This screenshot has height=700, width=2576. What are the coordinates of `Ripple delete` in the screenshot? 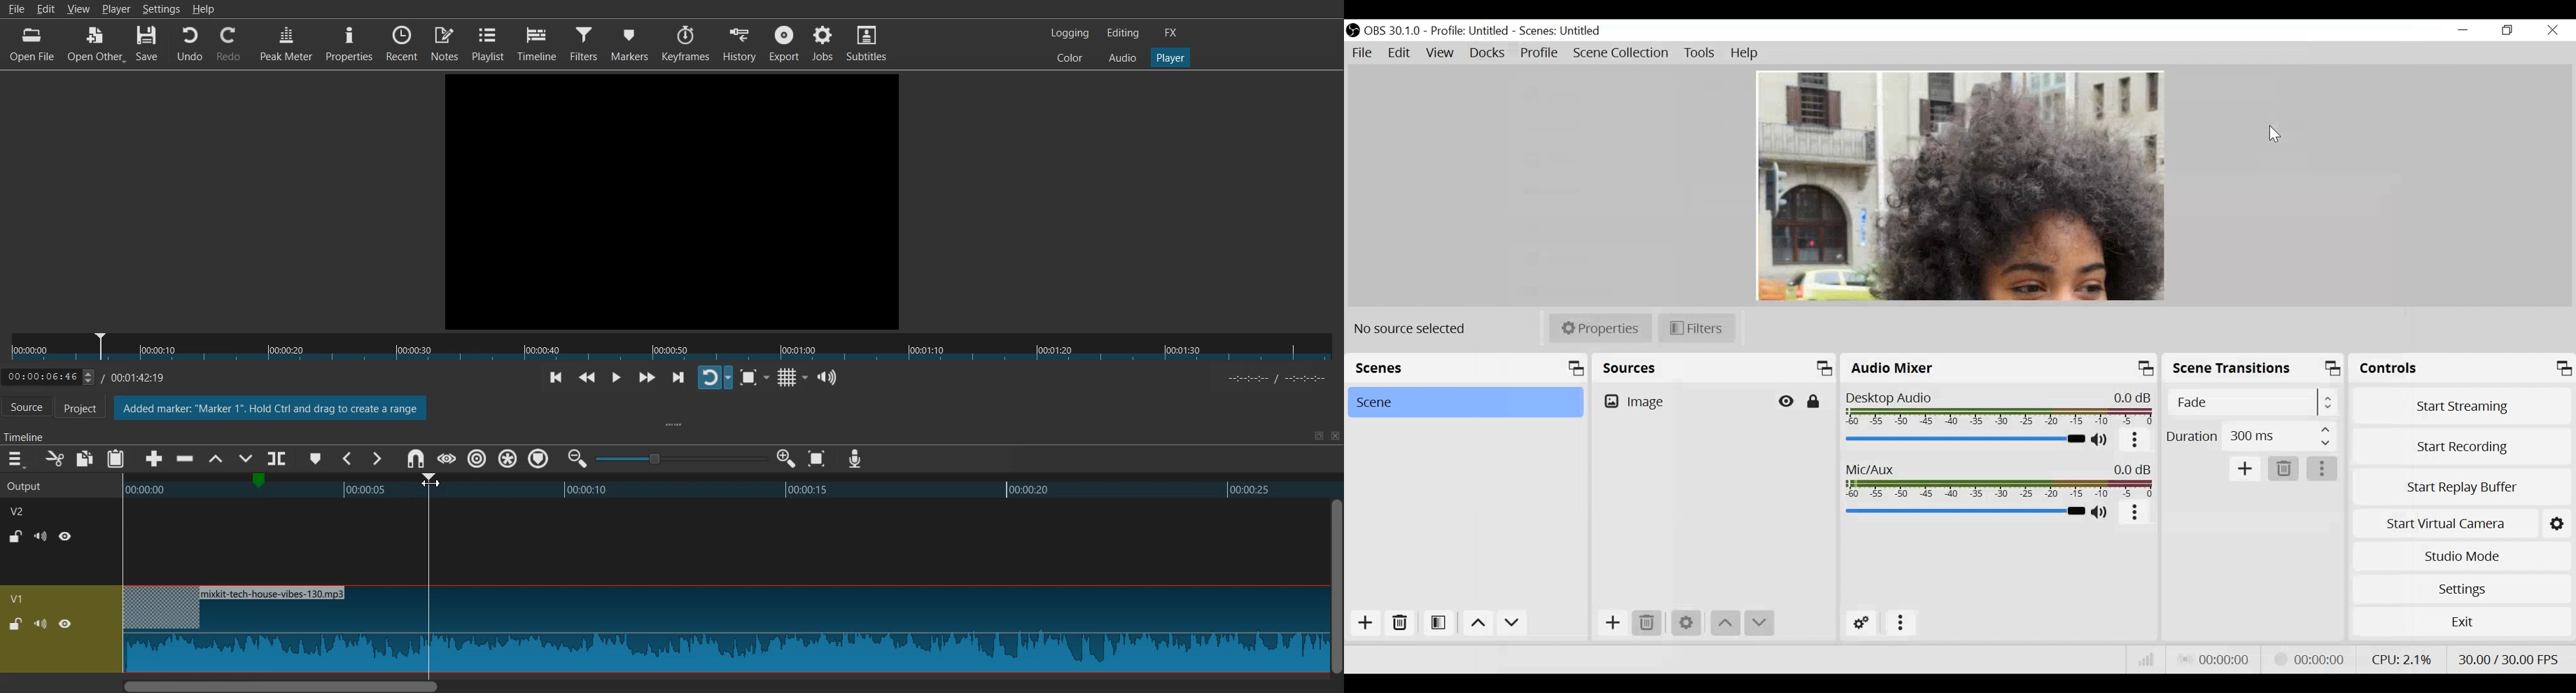 It's located at (186, 459).